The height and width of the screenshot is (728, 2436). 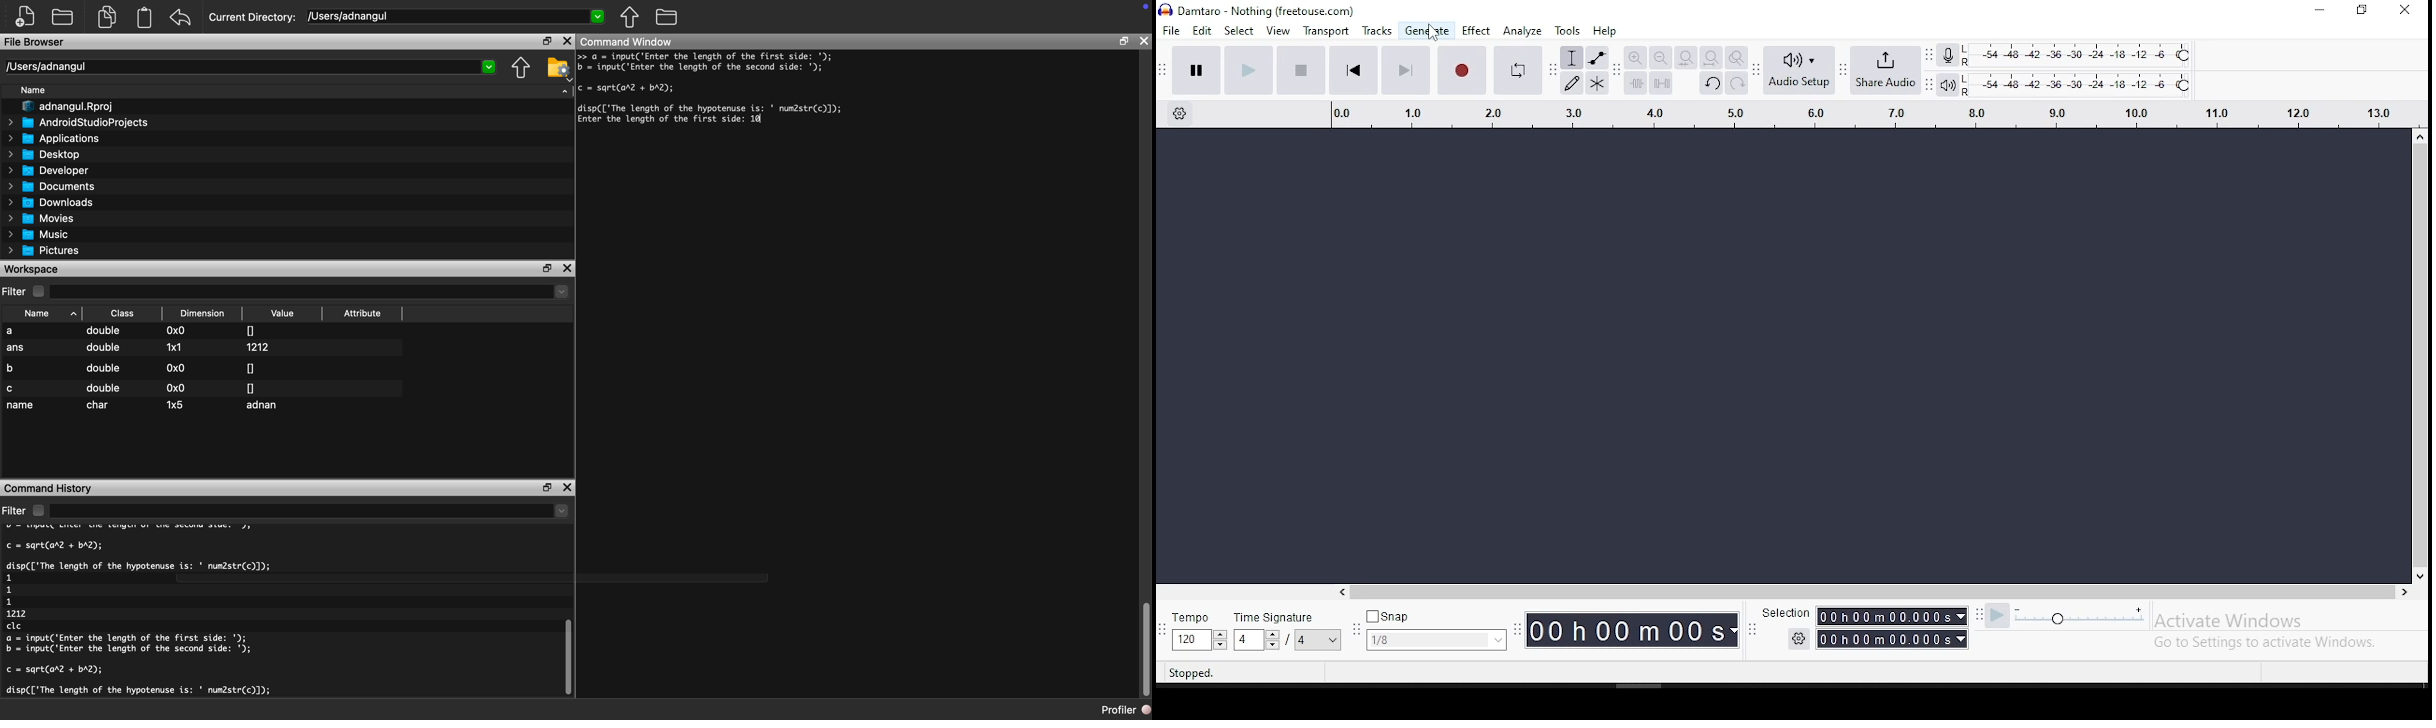 I want to click on fit selection to width, so click(x=1683, y=57).